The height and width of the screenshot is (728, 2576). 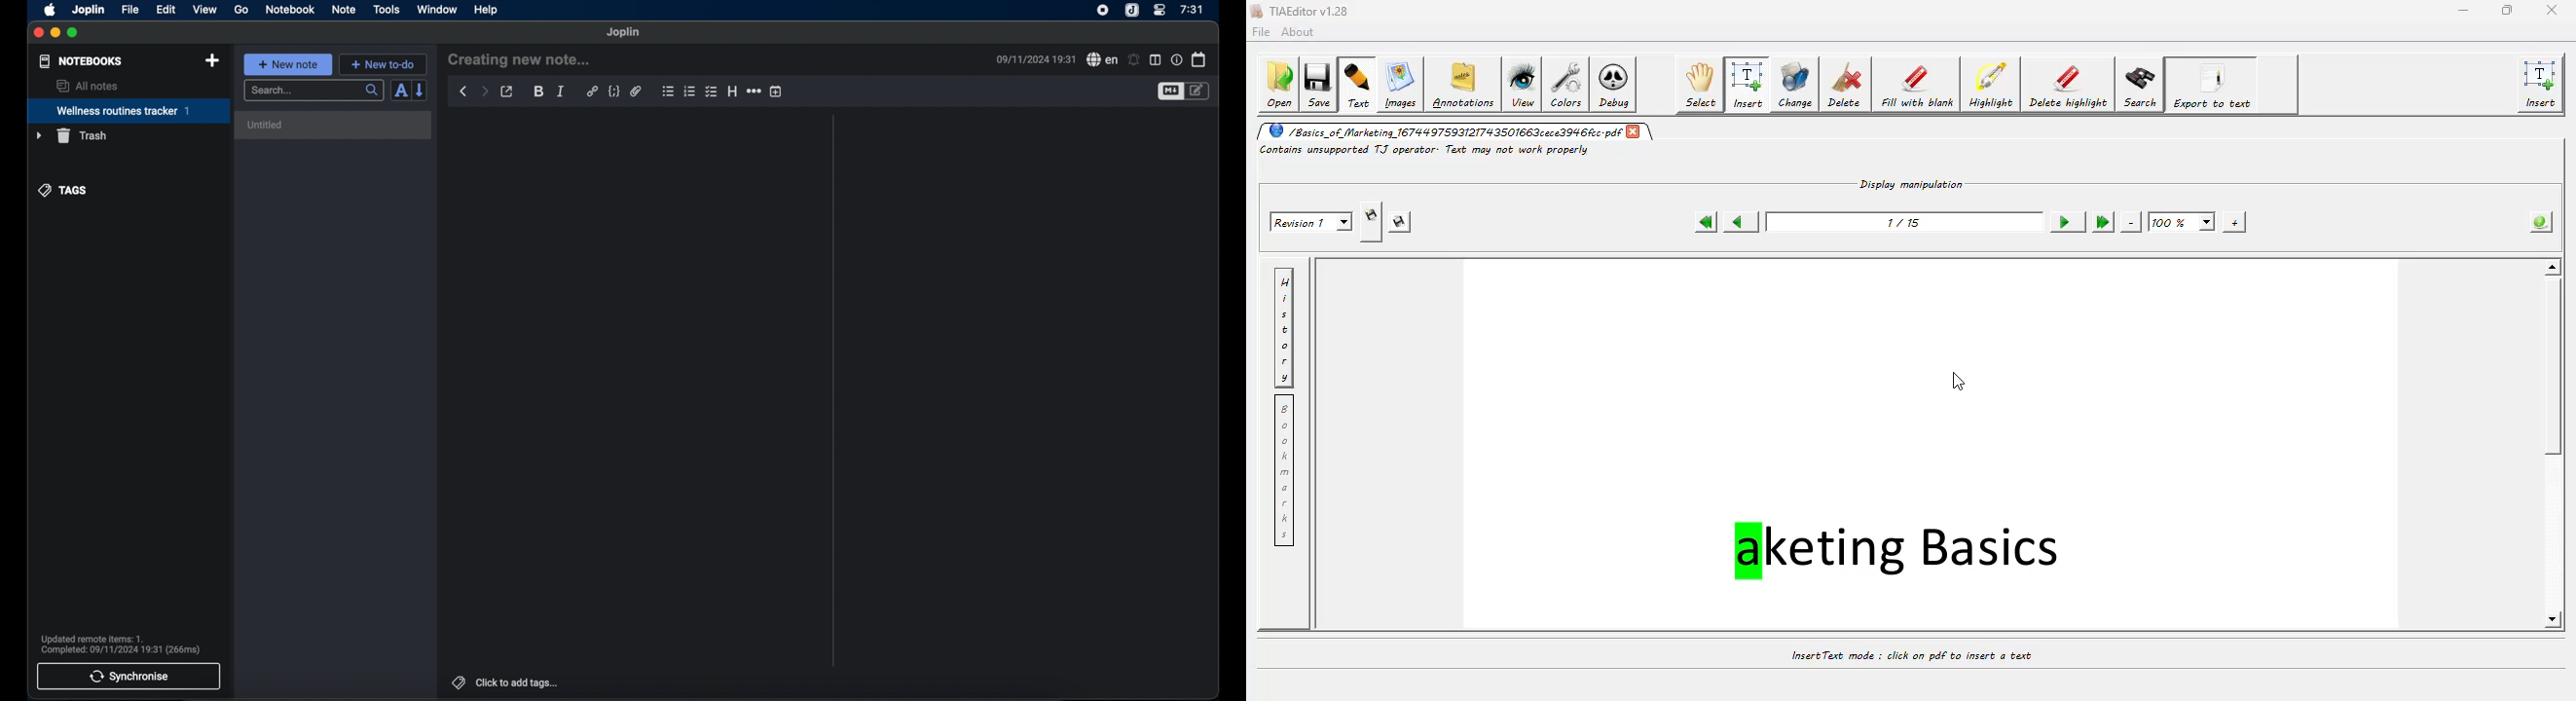 What do you see at coordinates (484, 91) in the screenshot?
I see `forward` at bounding box center [484, 91].